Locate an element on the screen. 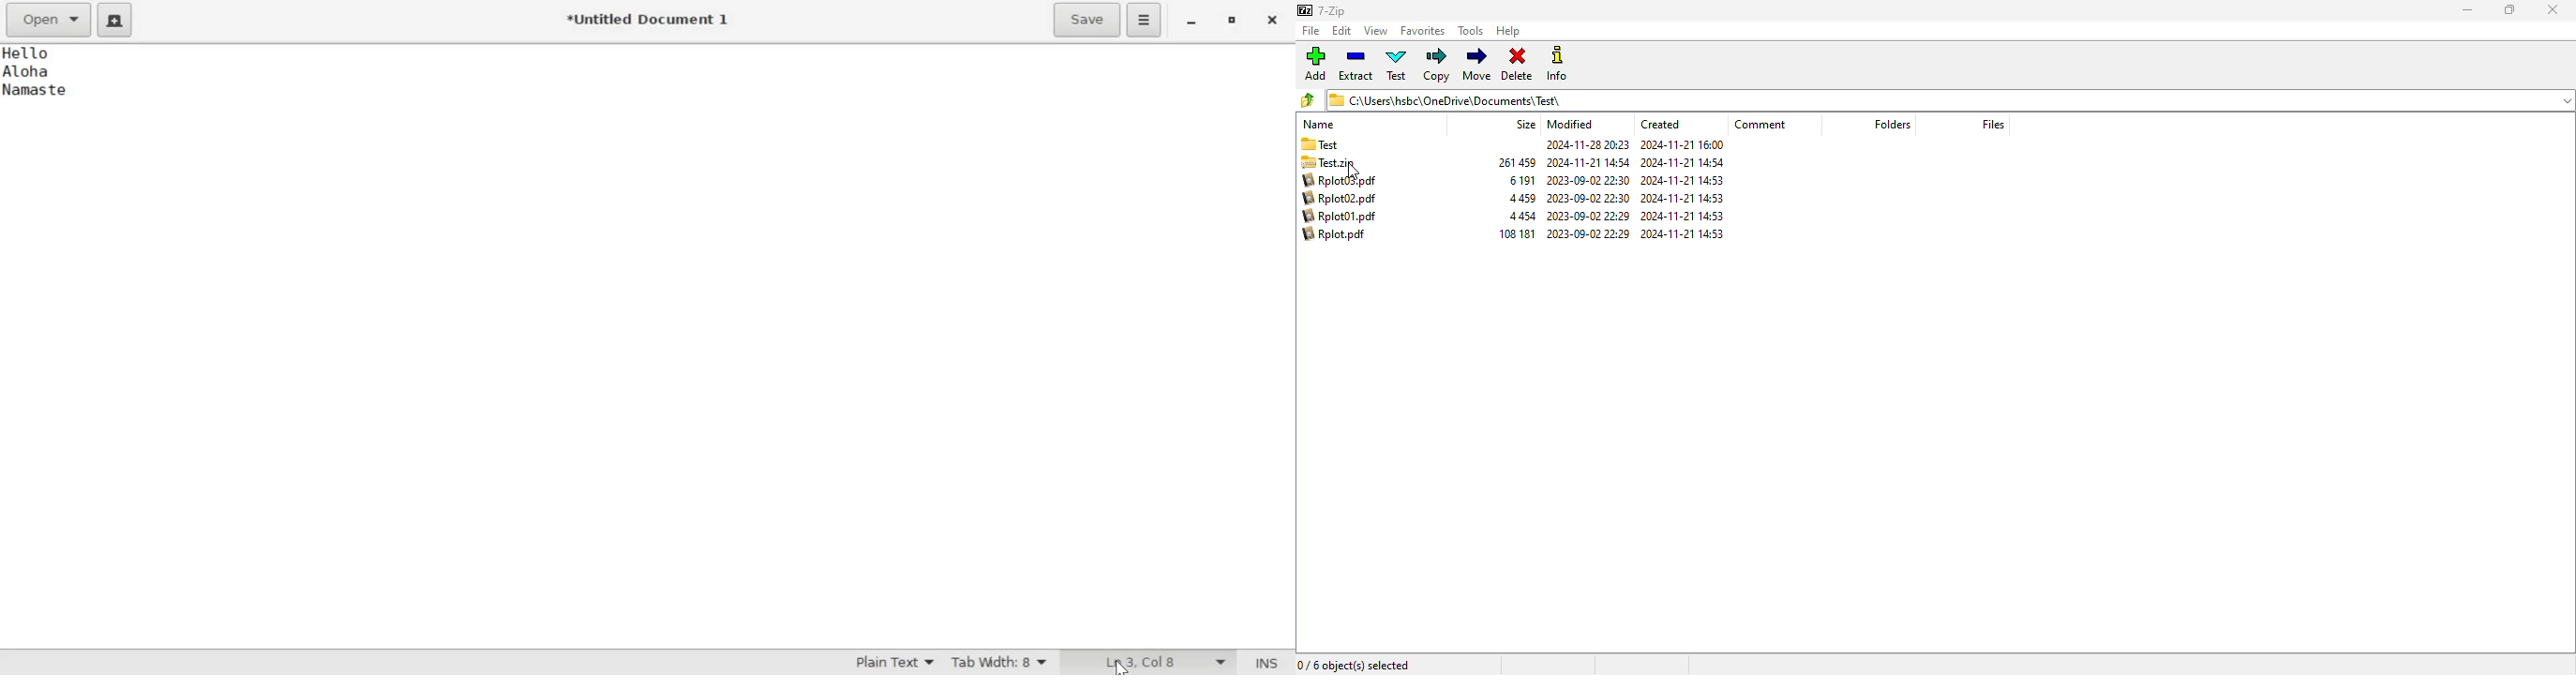  Save the current file is located at coordinates (1087, 20).